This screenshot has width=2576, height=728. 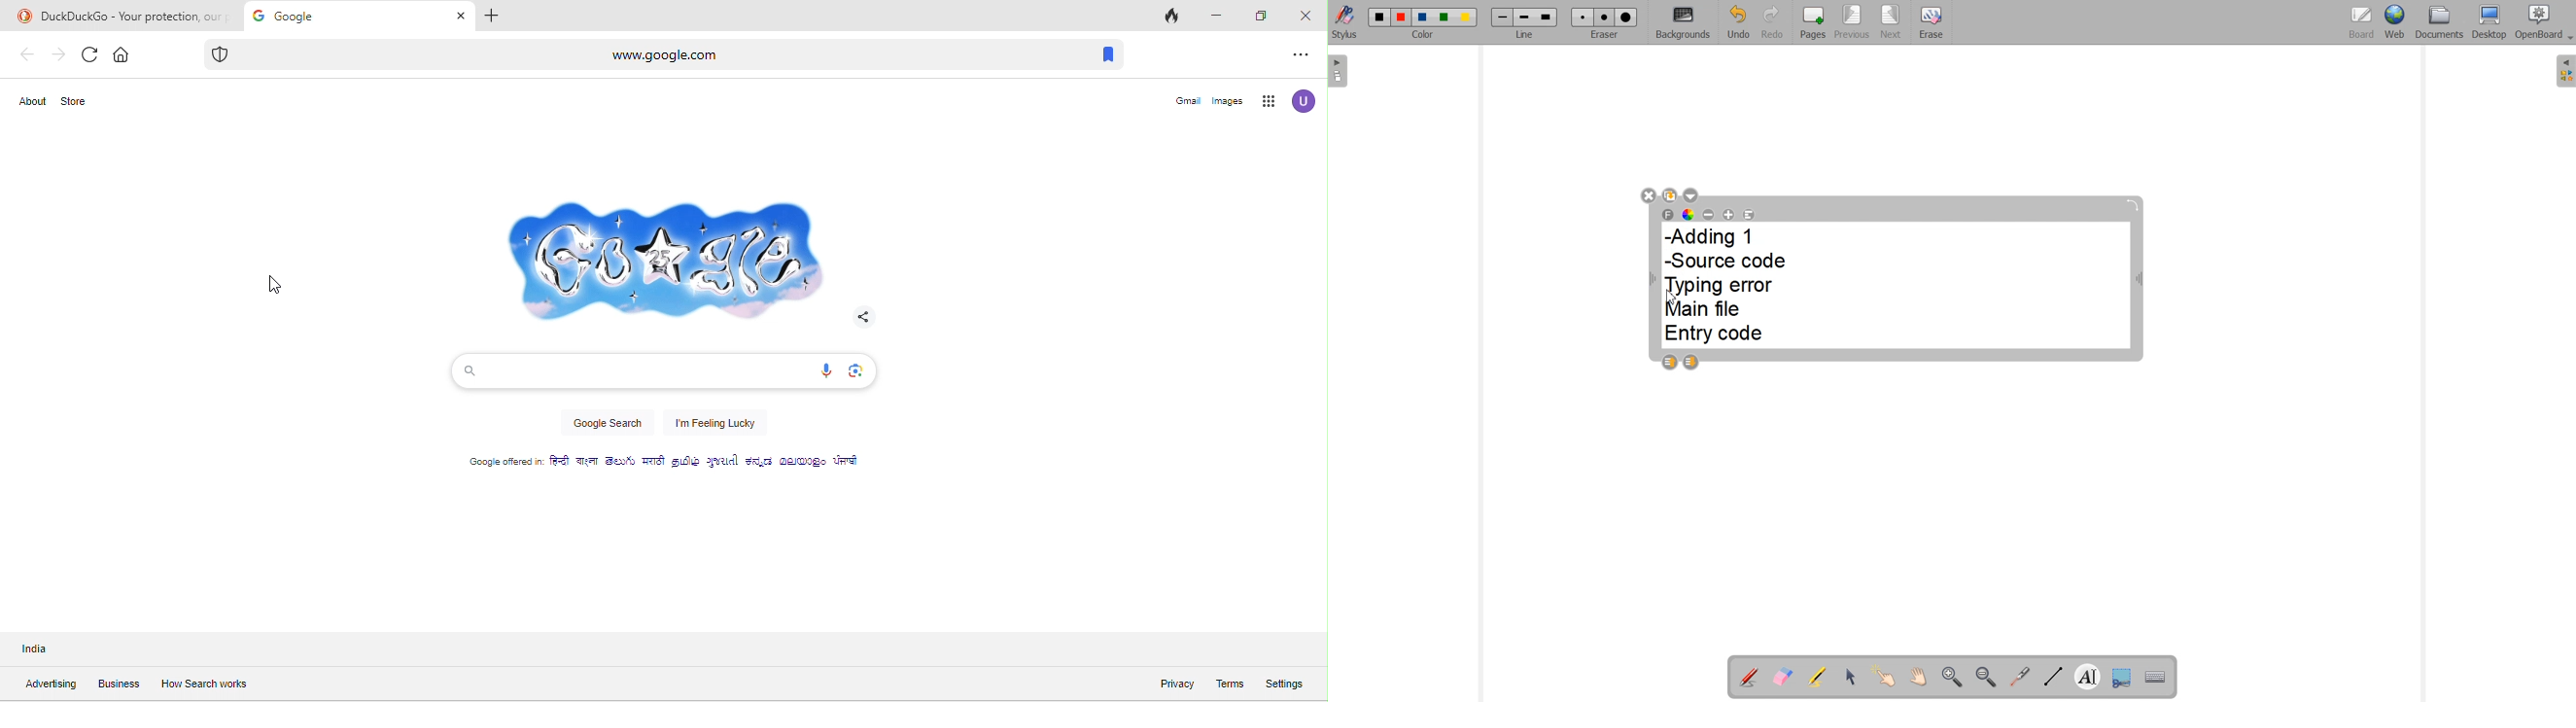 I want to click on Layer down, so click(x=1691, y=362).